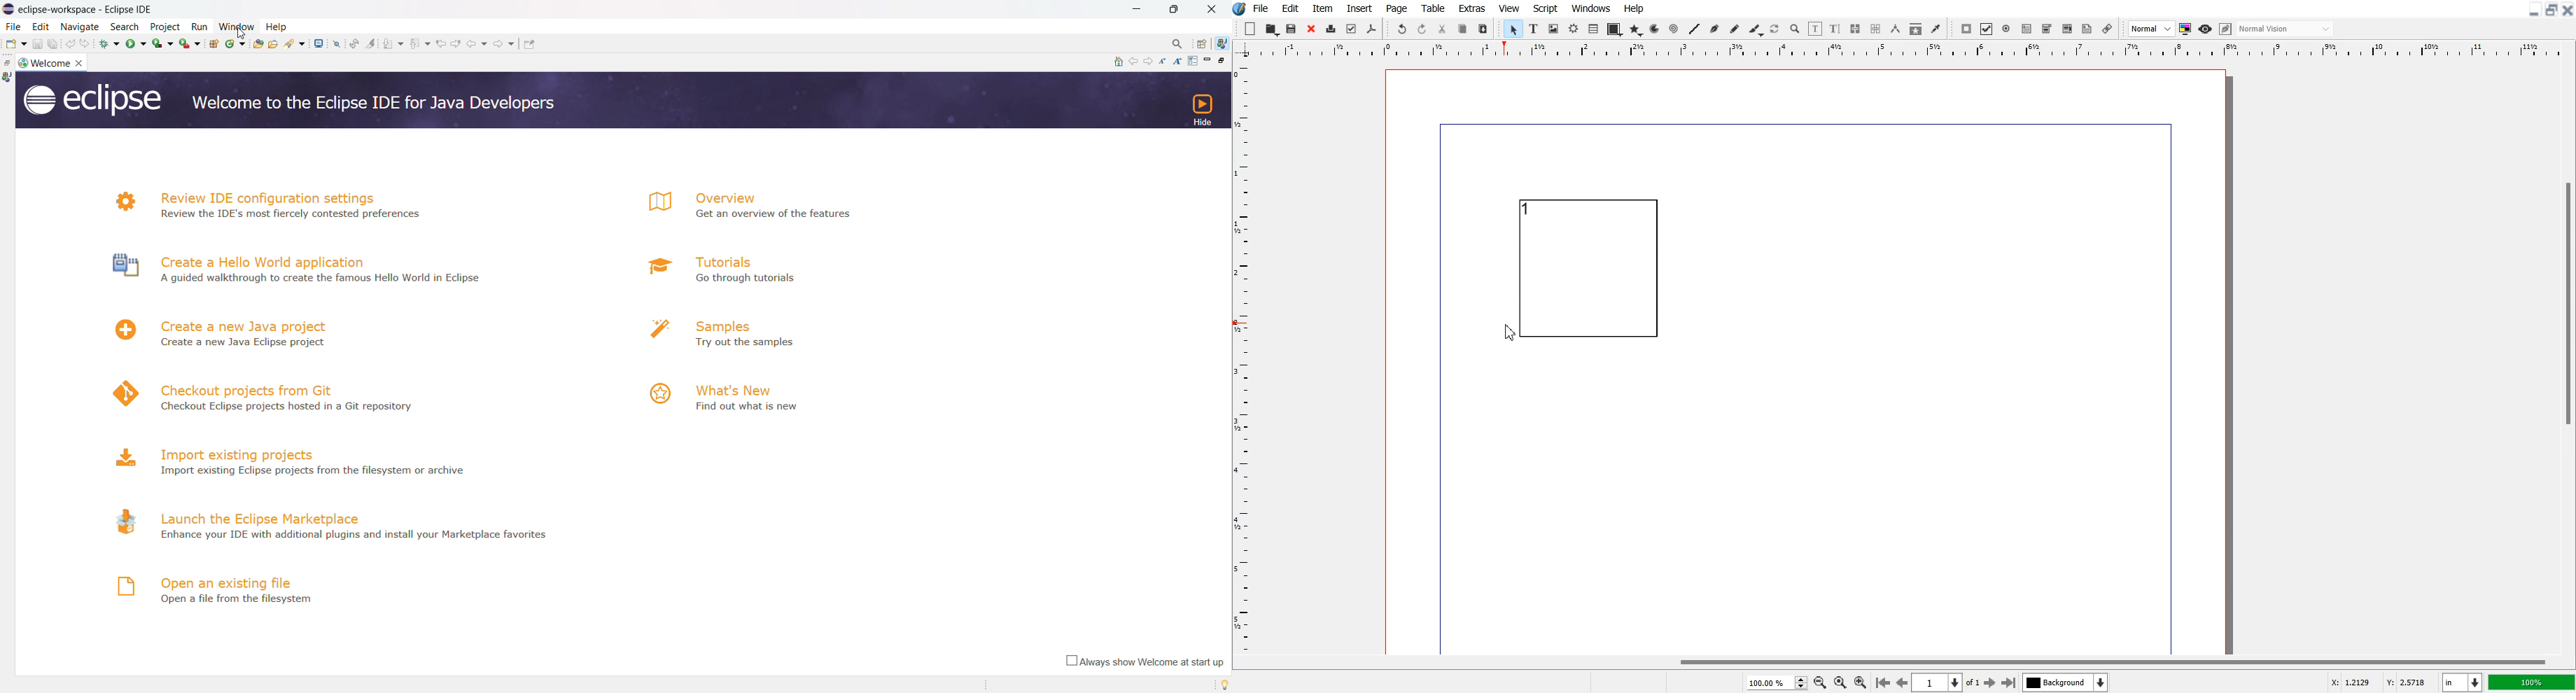  What do you see at coordinates (2535, 9) in the screenshot?
I see `Minimize` at bounding box center [2535, 9].